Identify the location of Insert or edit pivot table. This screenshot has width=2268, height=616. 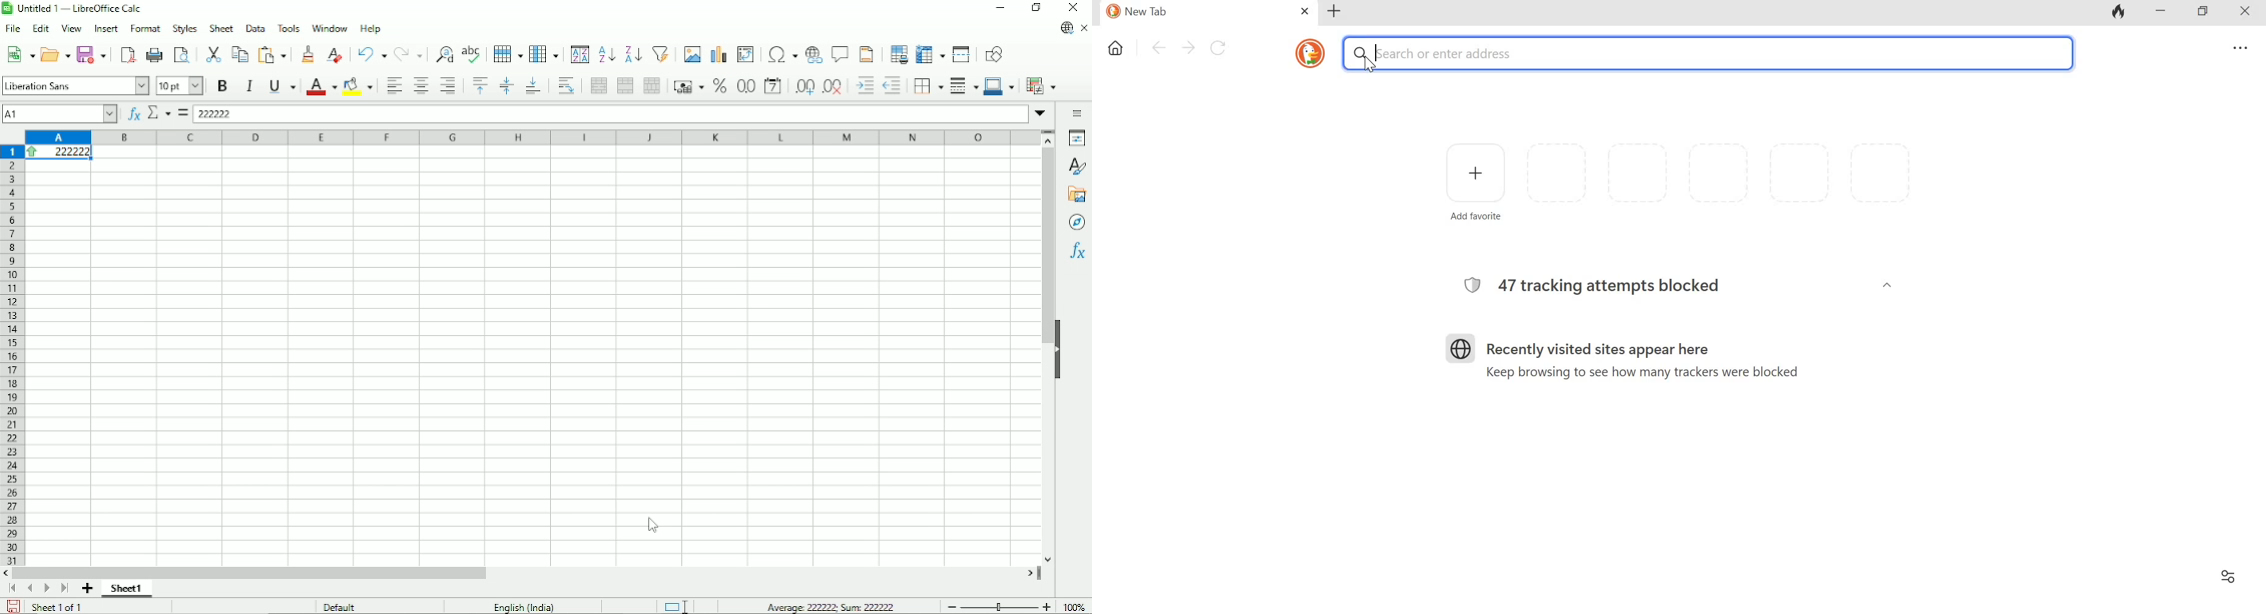
(745, 53).